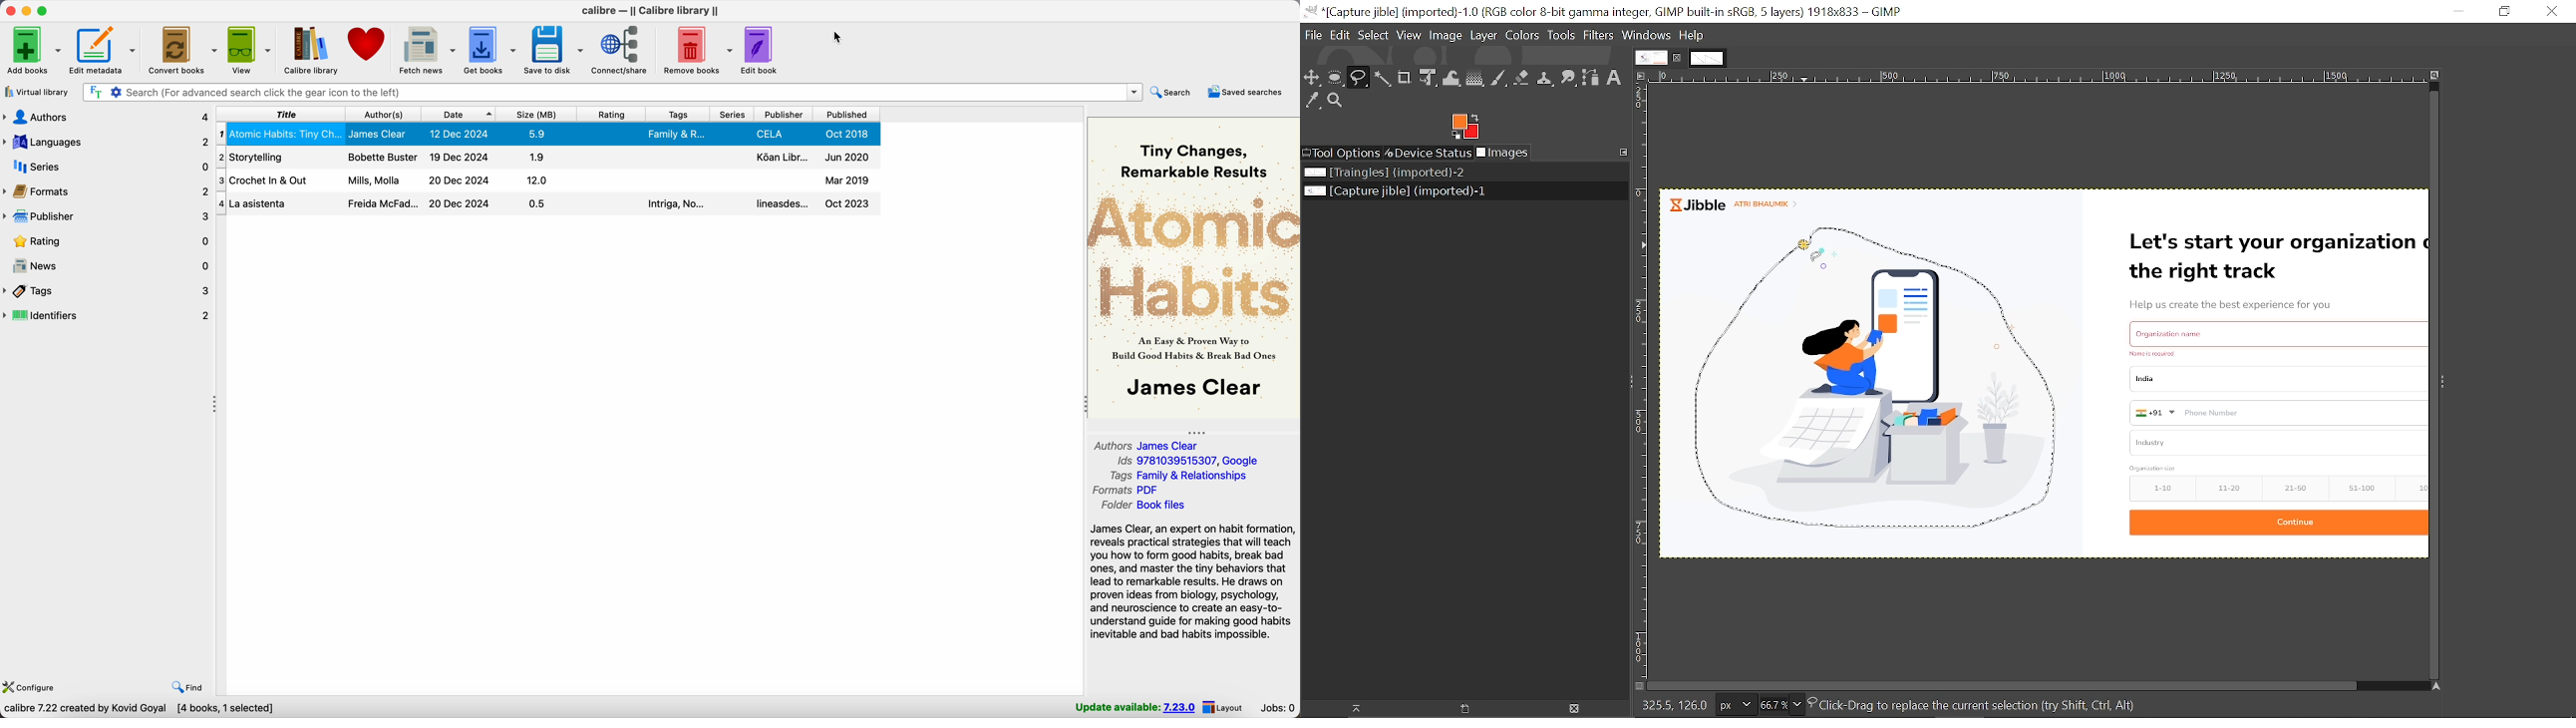 The height and width of the screenshot is (728, 2576). What do you see at coordinates (2554, 13) in the screenshot?
I see `Close` at bounding box center [2554, 13].